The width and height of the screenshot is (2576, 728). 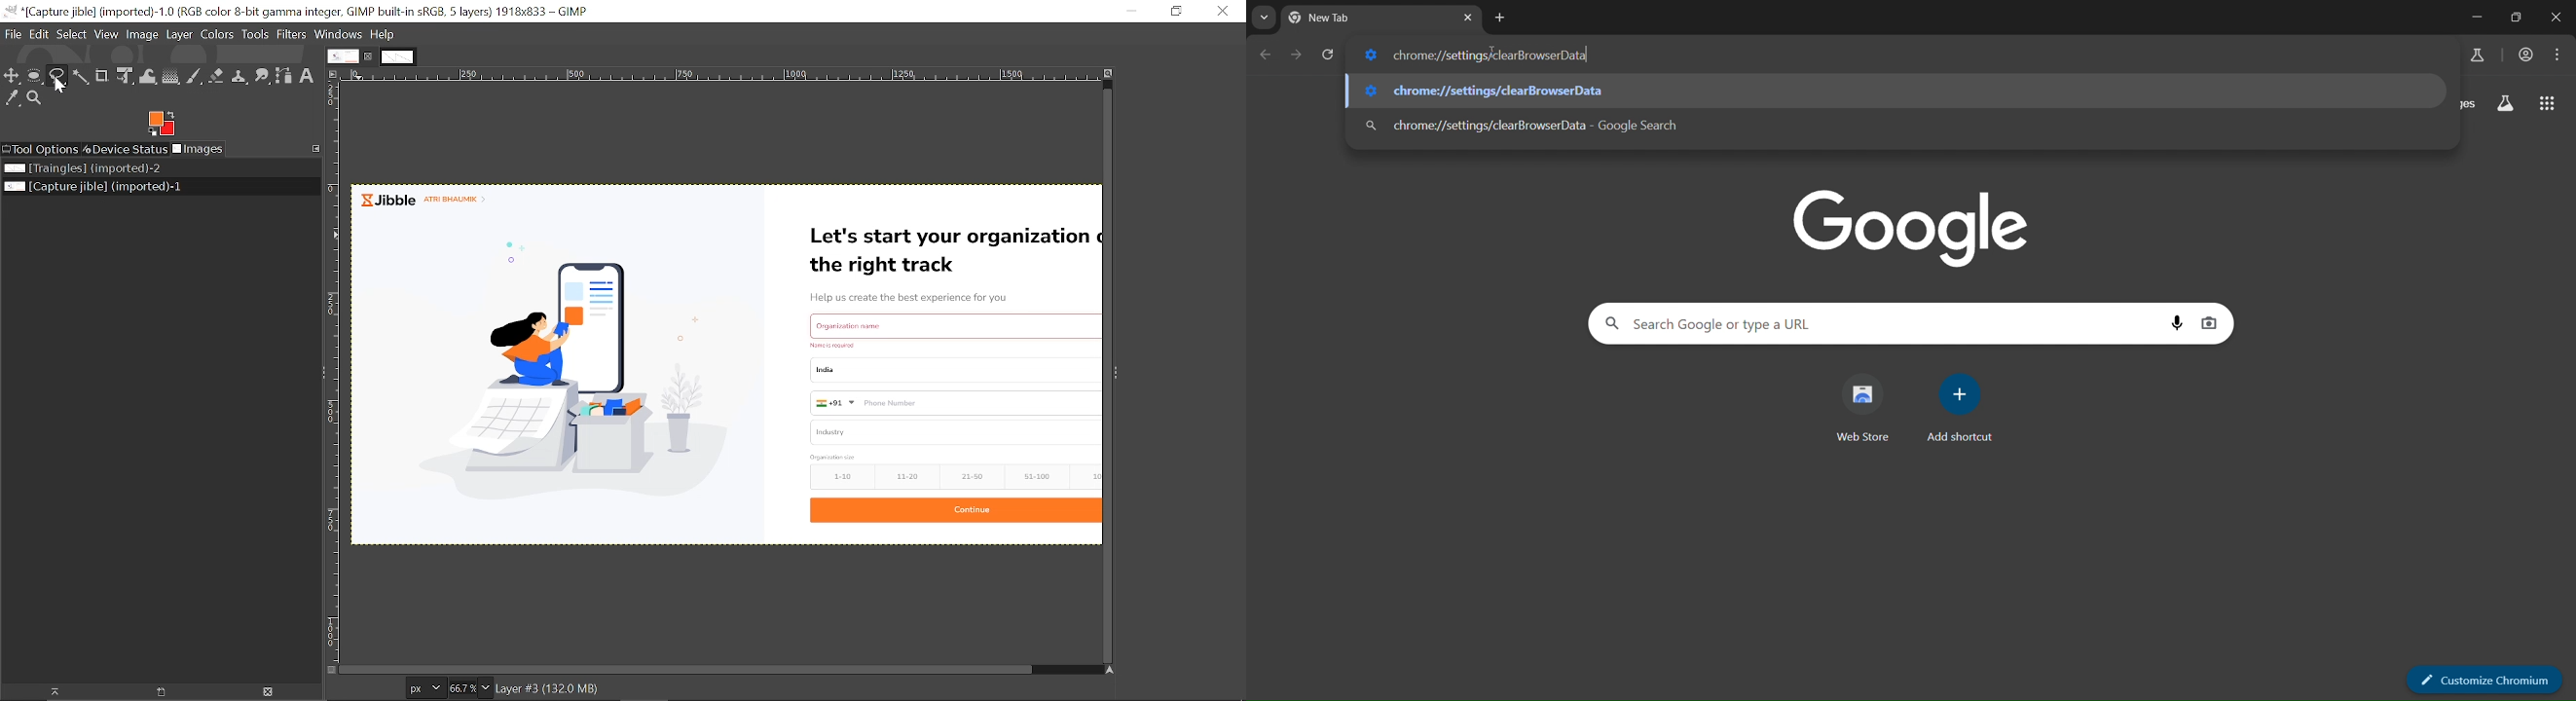 What do you see at coordinates (340, 35) in the screenshot?
I see `Windows` at bounding box center [340, 35].